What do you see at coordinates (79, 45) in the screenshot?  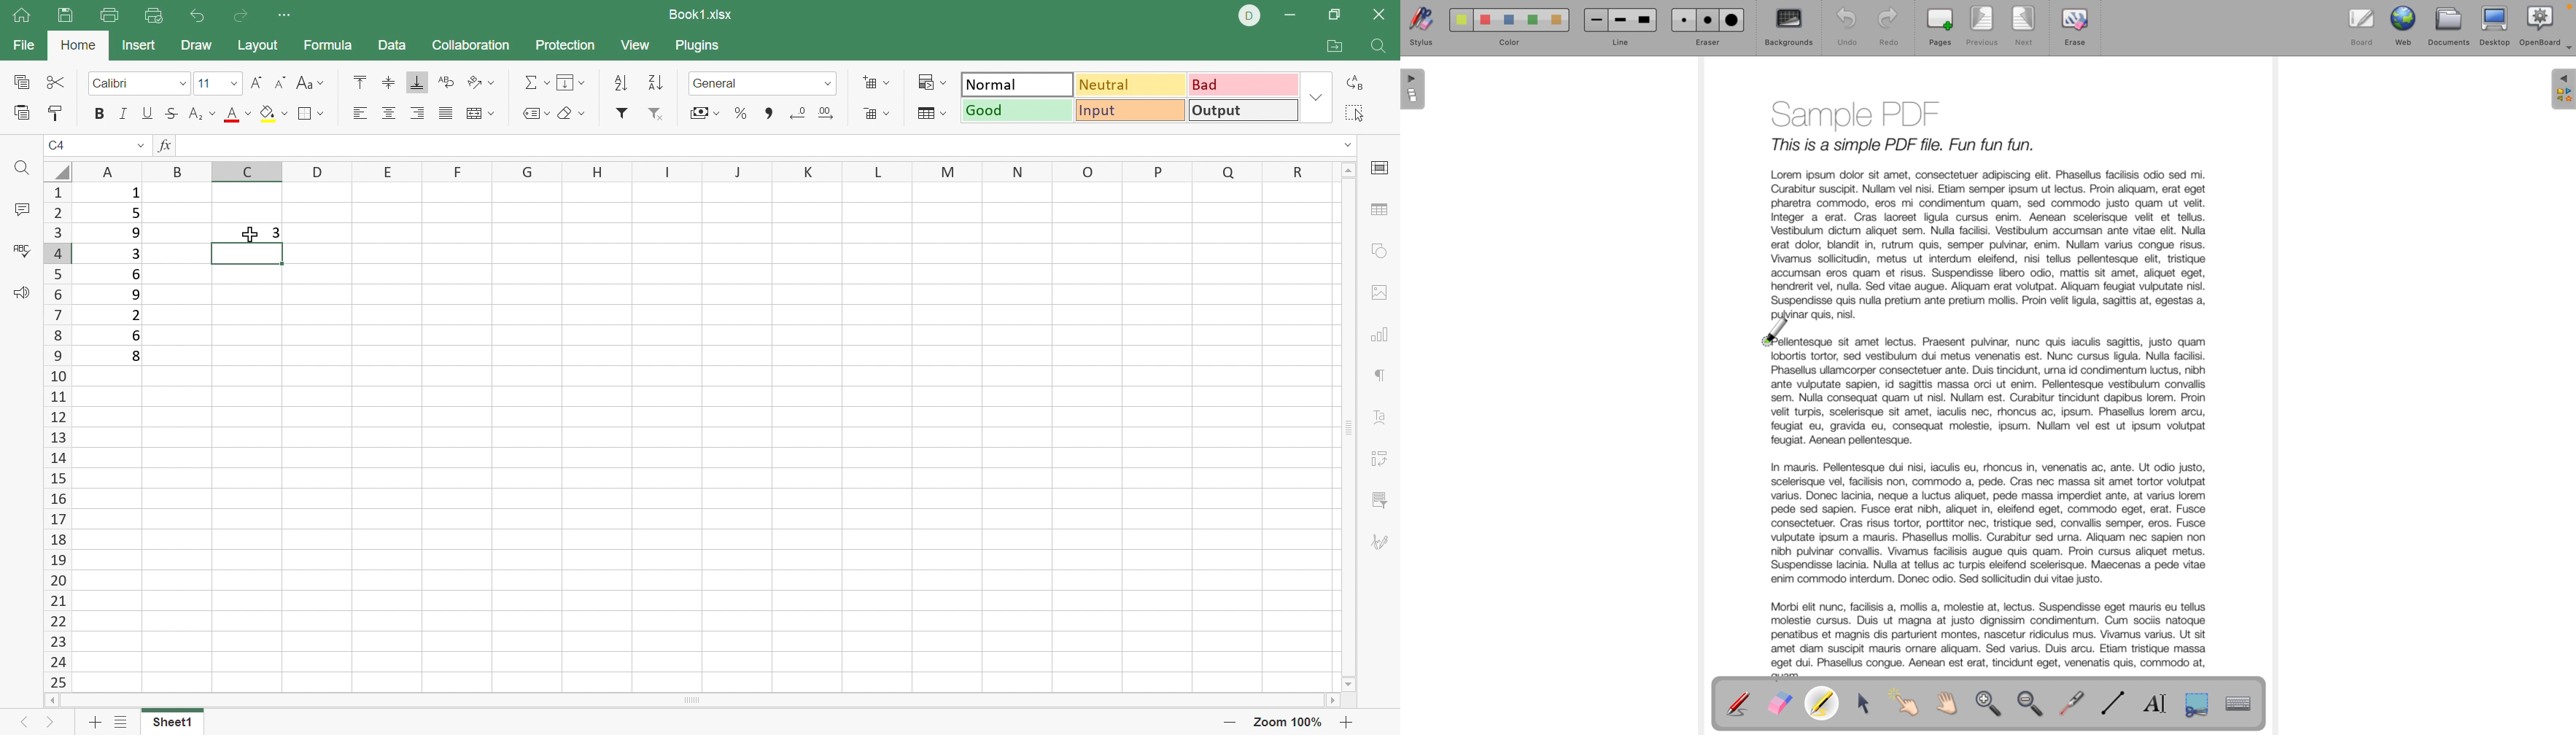 I see `Home` at bounding box center [79, 45].